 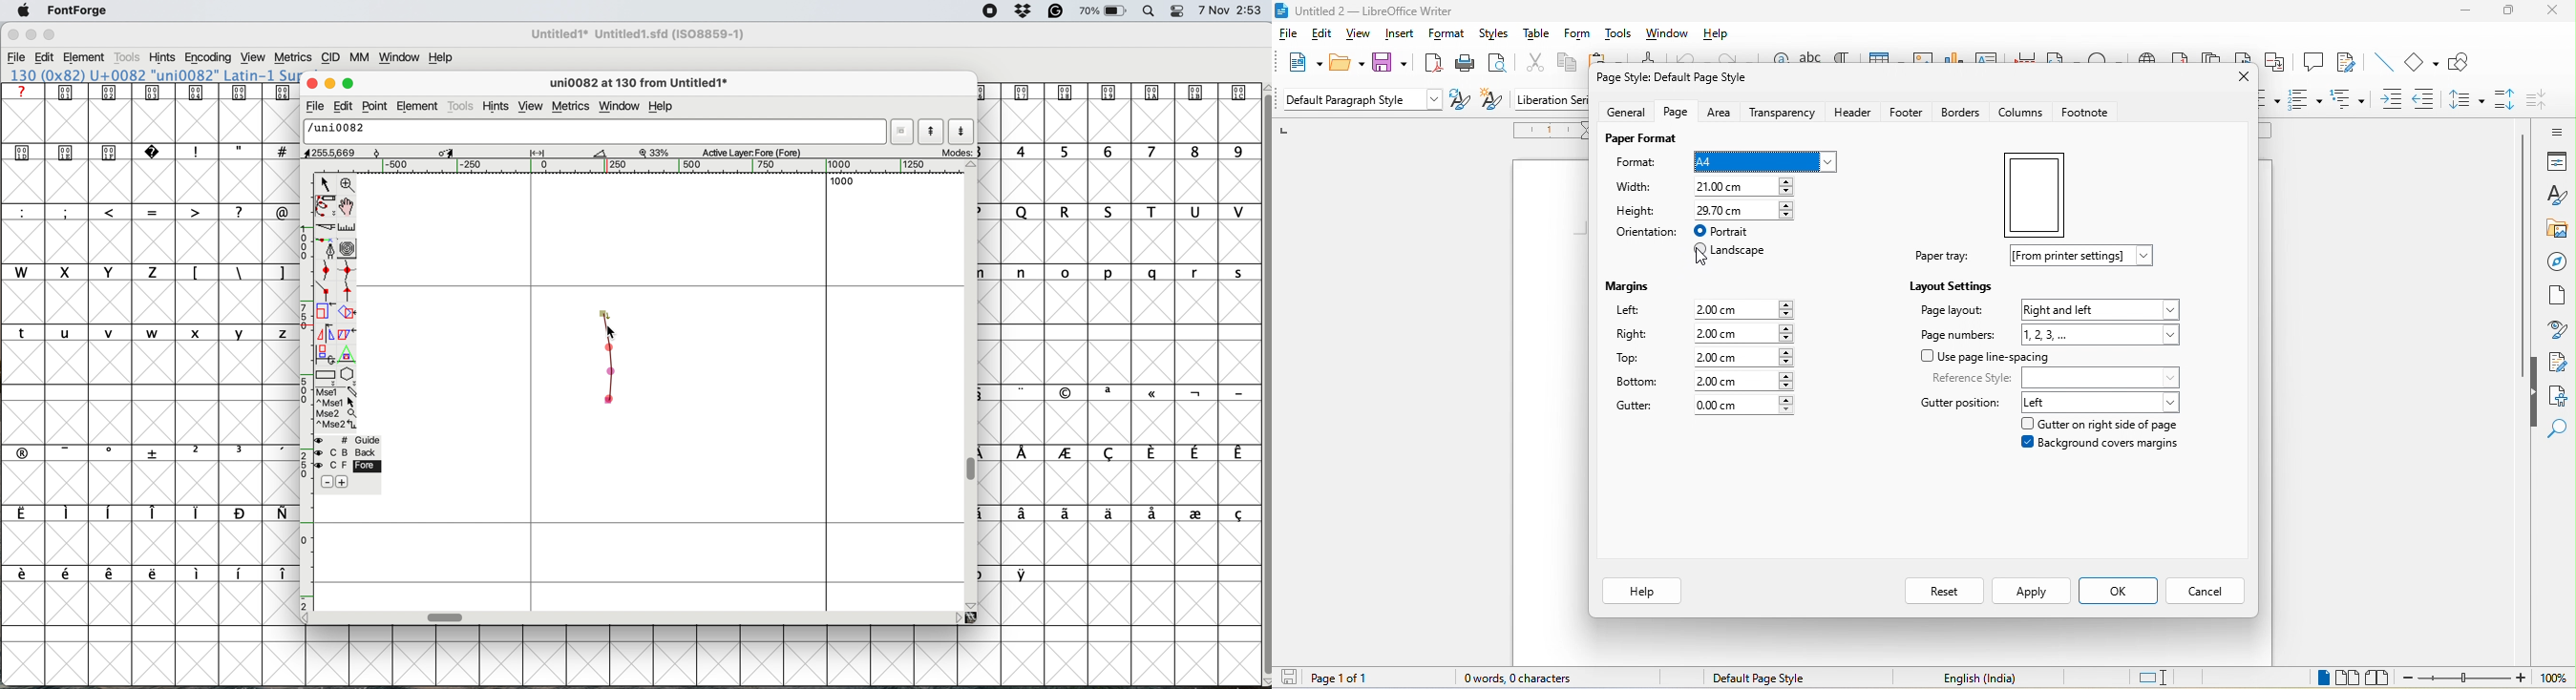 I want to click on scale selection, so click(x=325, y=313).